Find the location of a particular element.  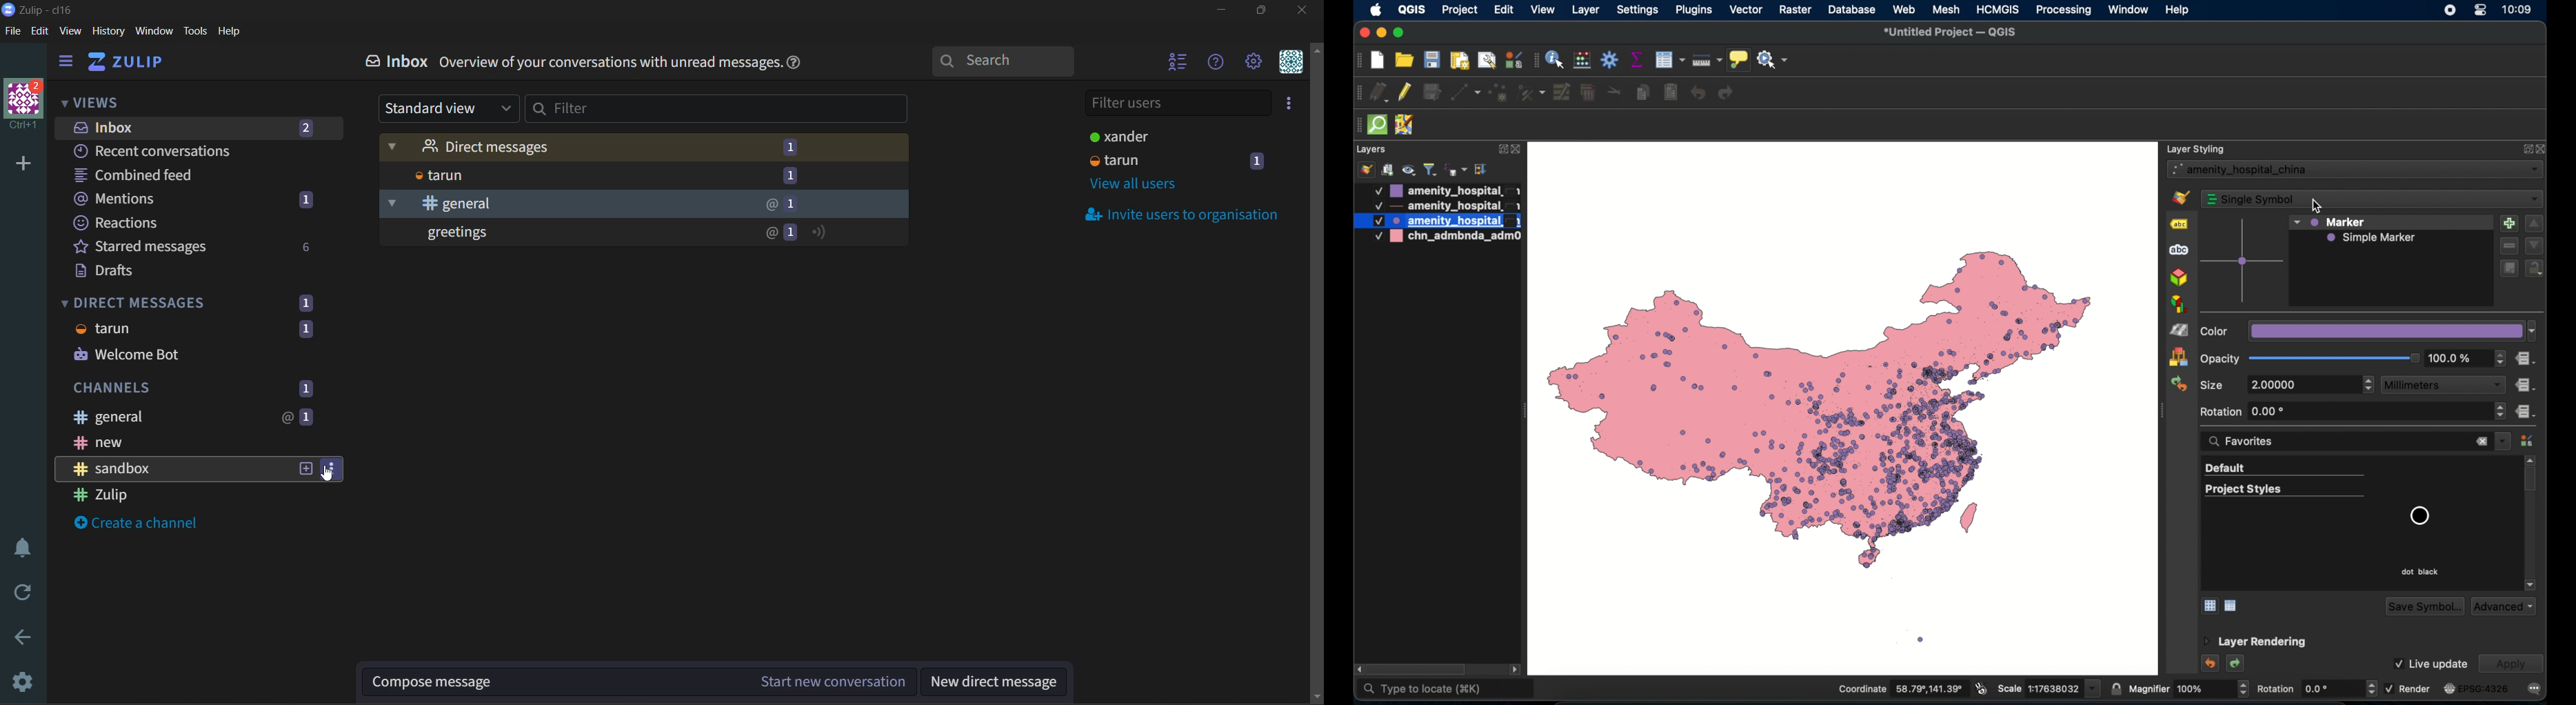

main menu is located at coordinates (1251, 63).